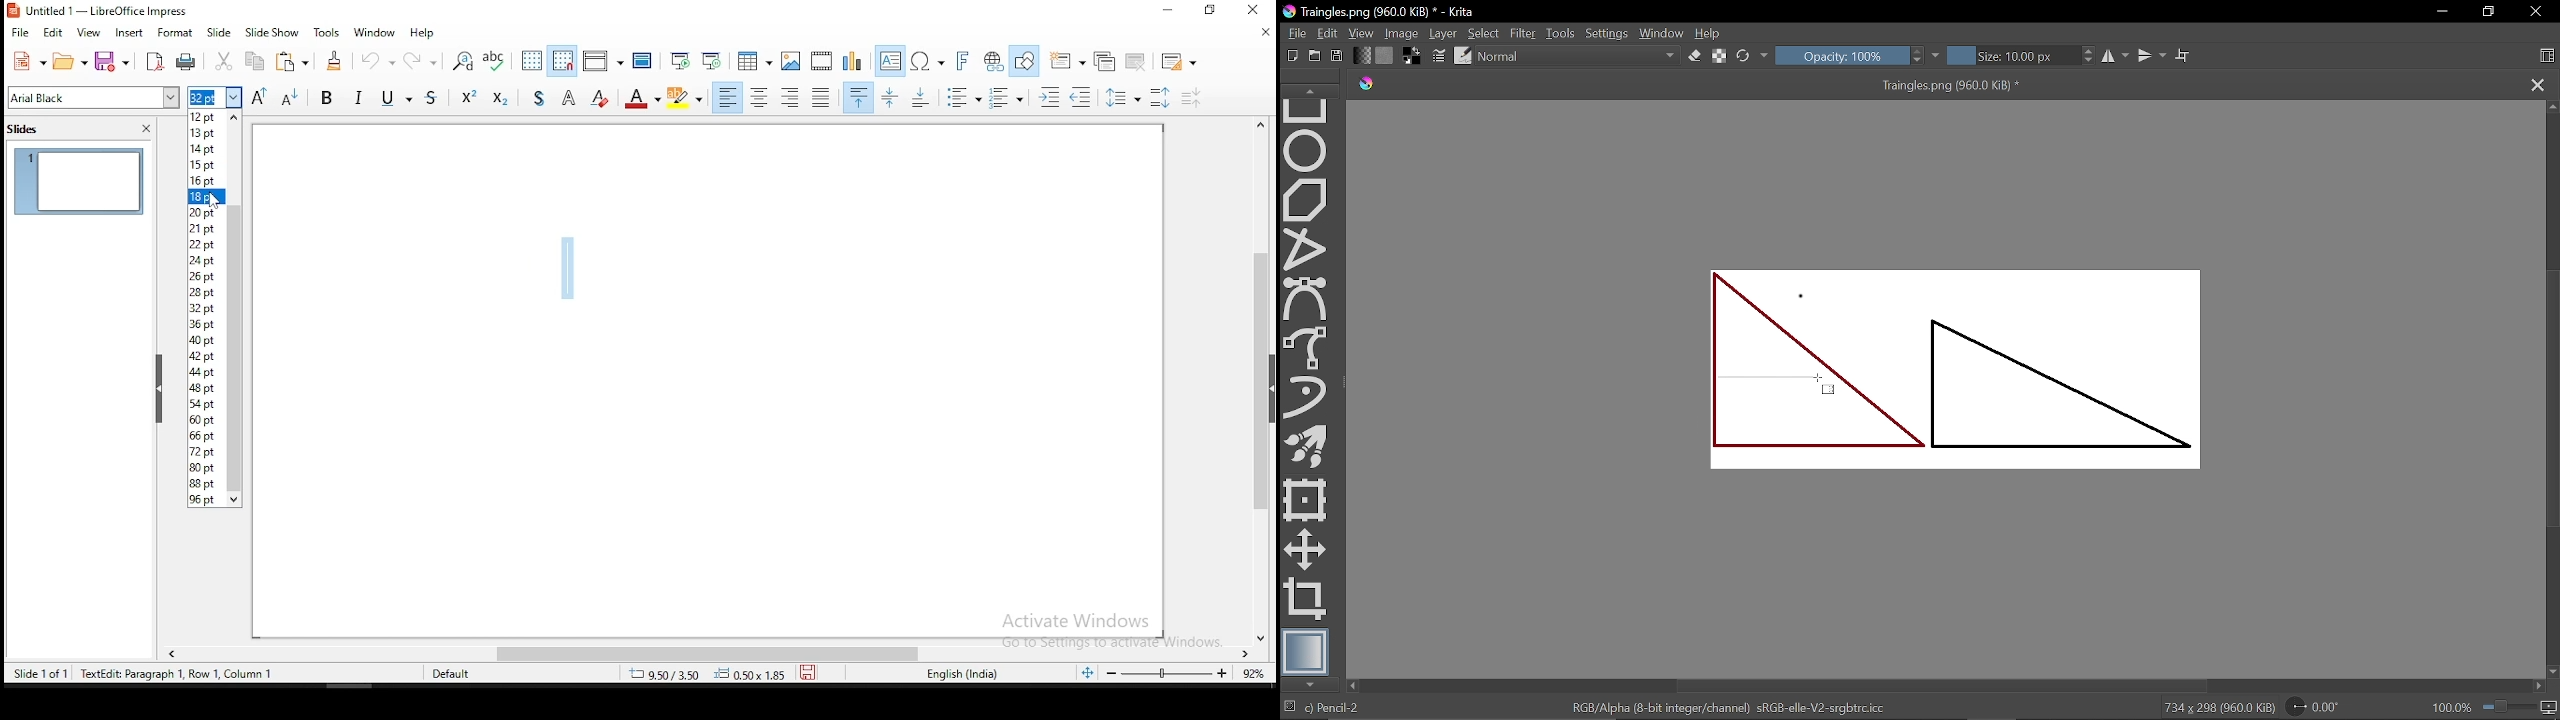 This screenshot has width=2576, height=728. What do you see at coordinates (1401, 33) in the screenshot?
I see `Image` at bounding box center [1401, 33].